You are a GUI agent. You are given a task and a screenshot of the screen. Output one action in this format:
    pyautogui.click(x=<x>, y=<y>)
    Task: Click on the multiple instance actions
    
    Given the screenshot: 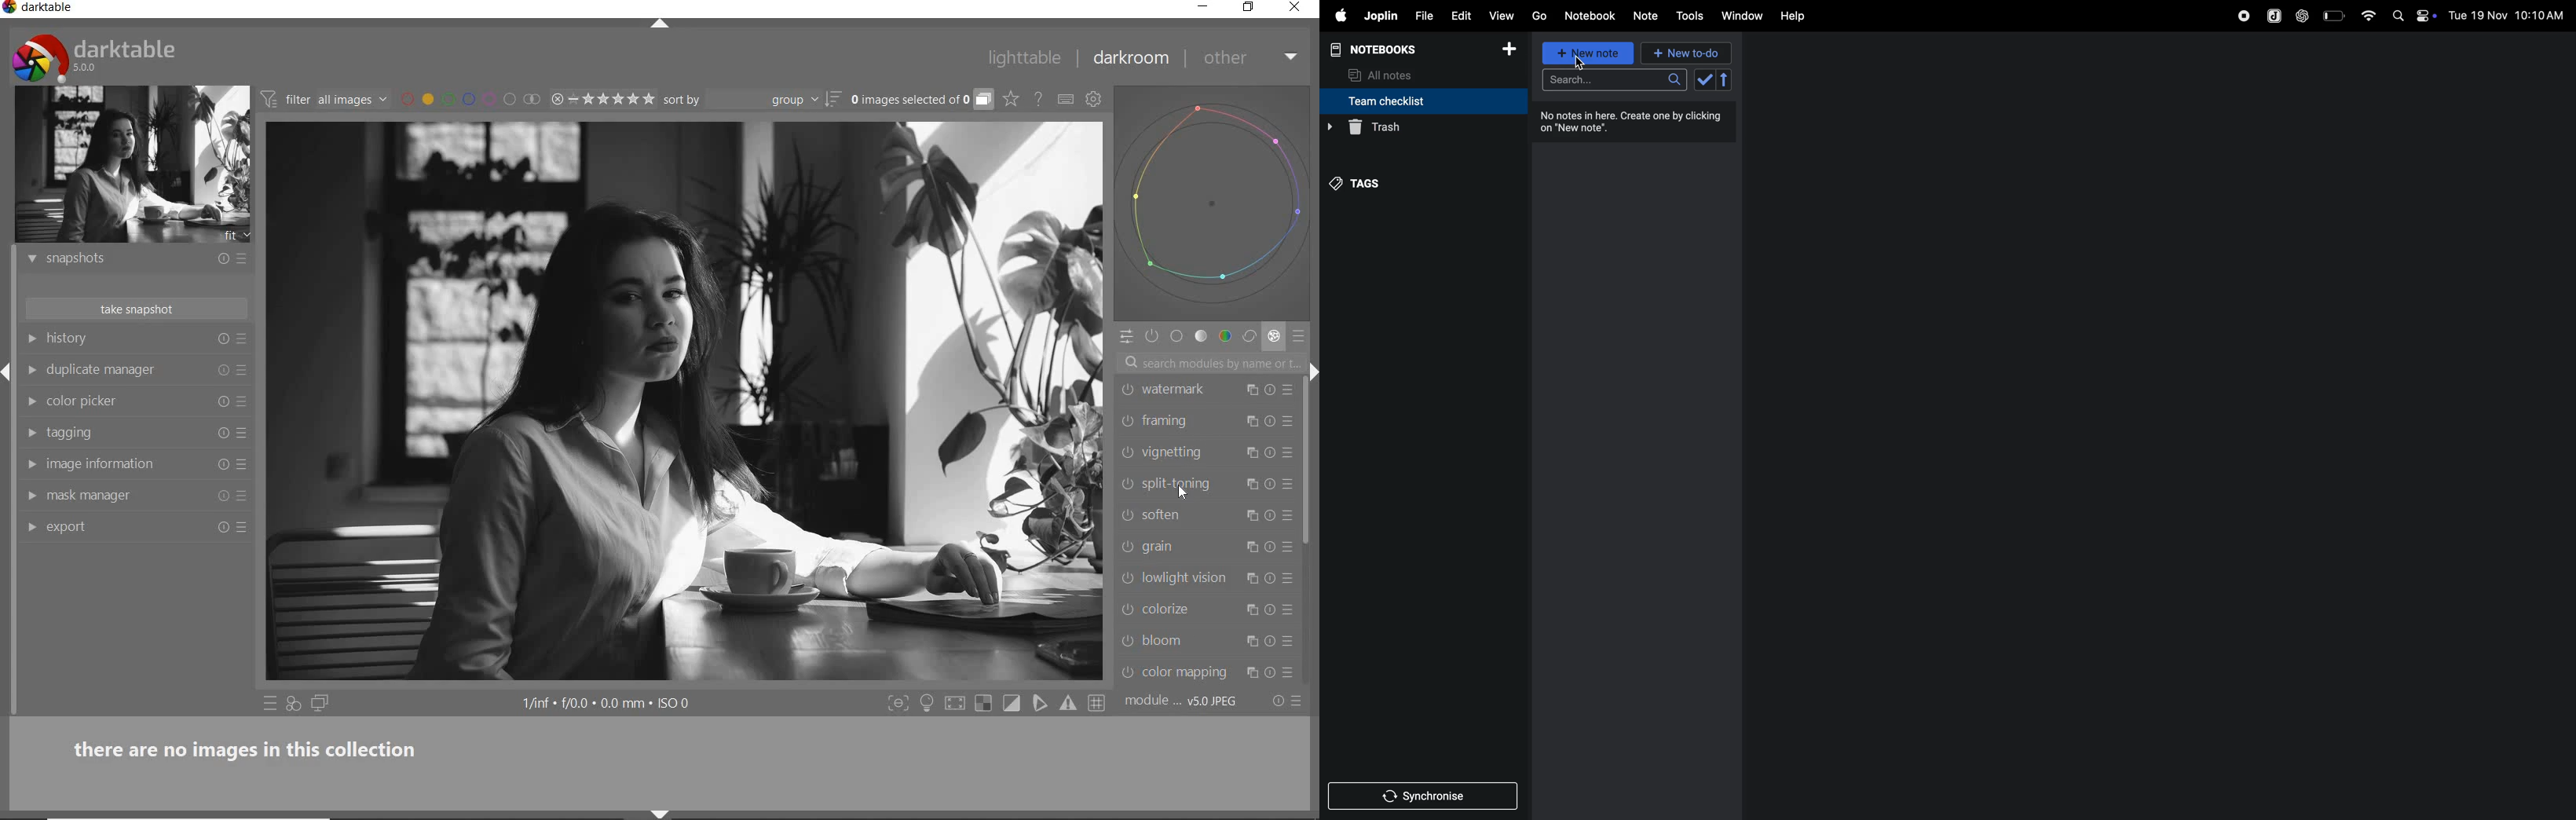 What is the action you would take?
    pyautogui.click(x=1254, y=513)
    